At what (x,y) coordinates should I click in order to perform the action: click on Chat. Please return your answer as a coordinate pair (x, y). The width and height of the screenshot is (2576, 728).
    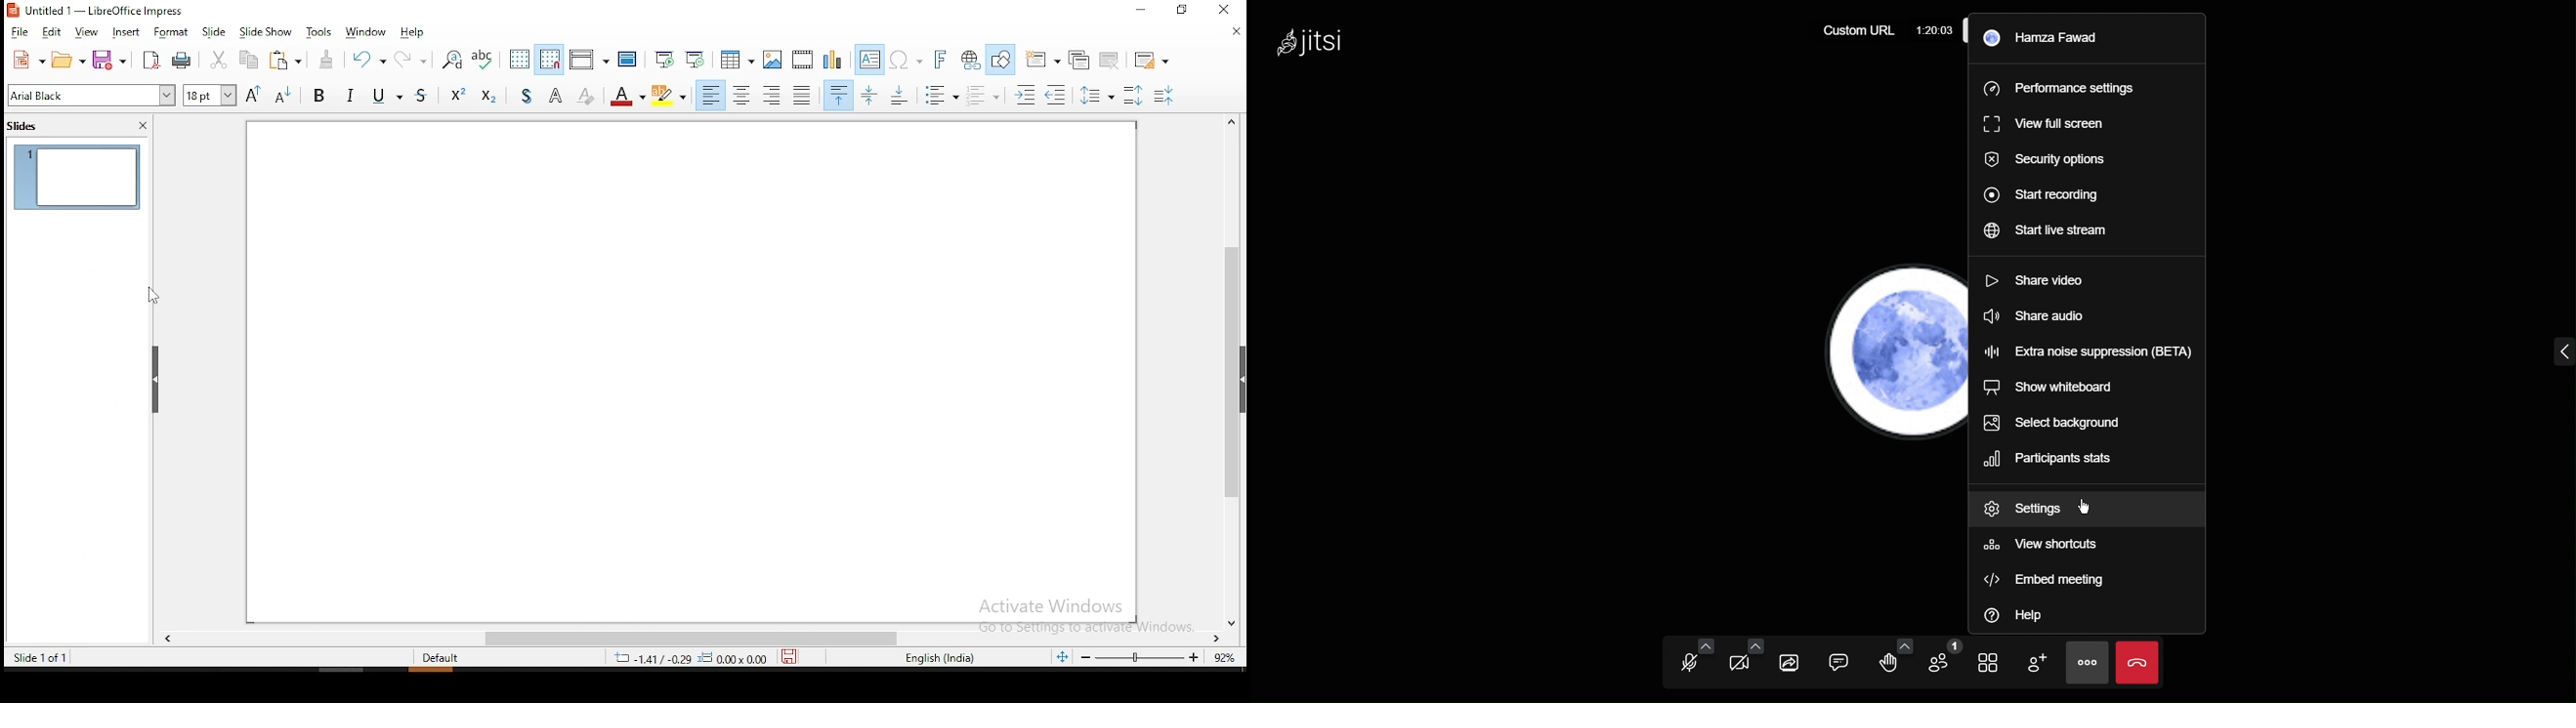
    Looking at the image, I should click on (1843, 660).